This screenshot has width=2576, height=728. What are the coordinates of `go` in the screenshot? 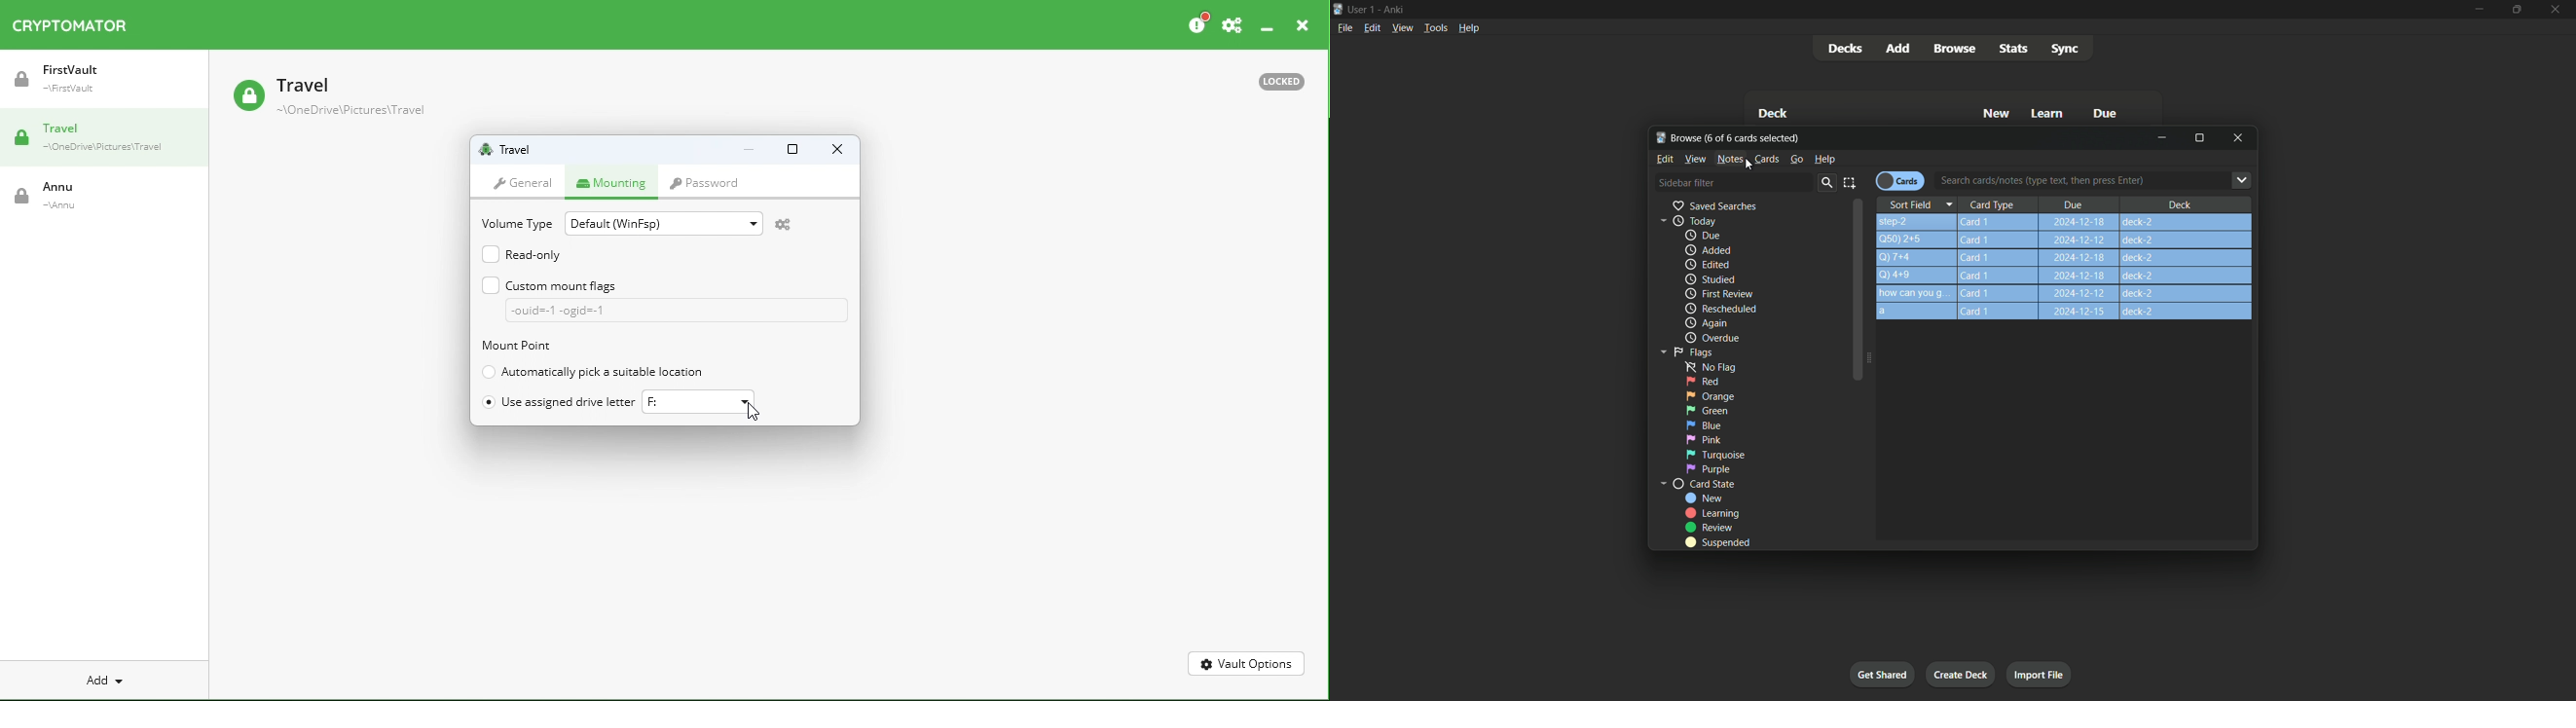 It's located at (1796, 159).